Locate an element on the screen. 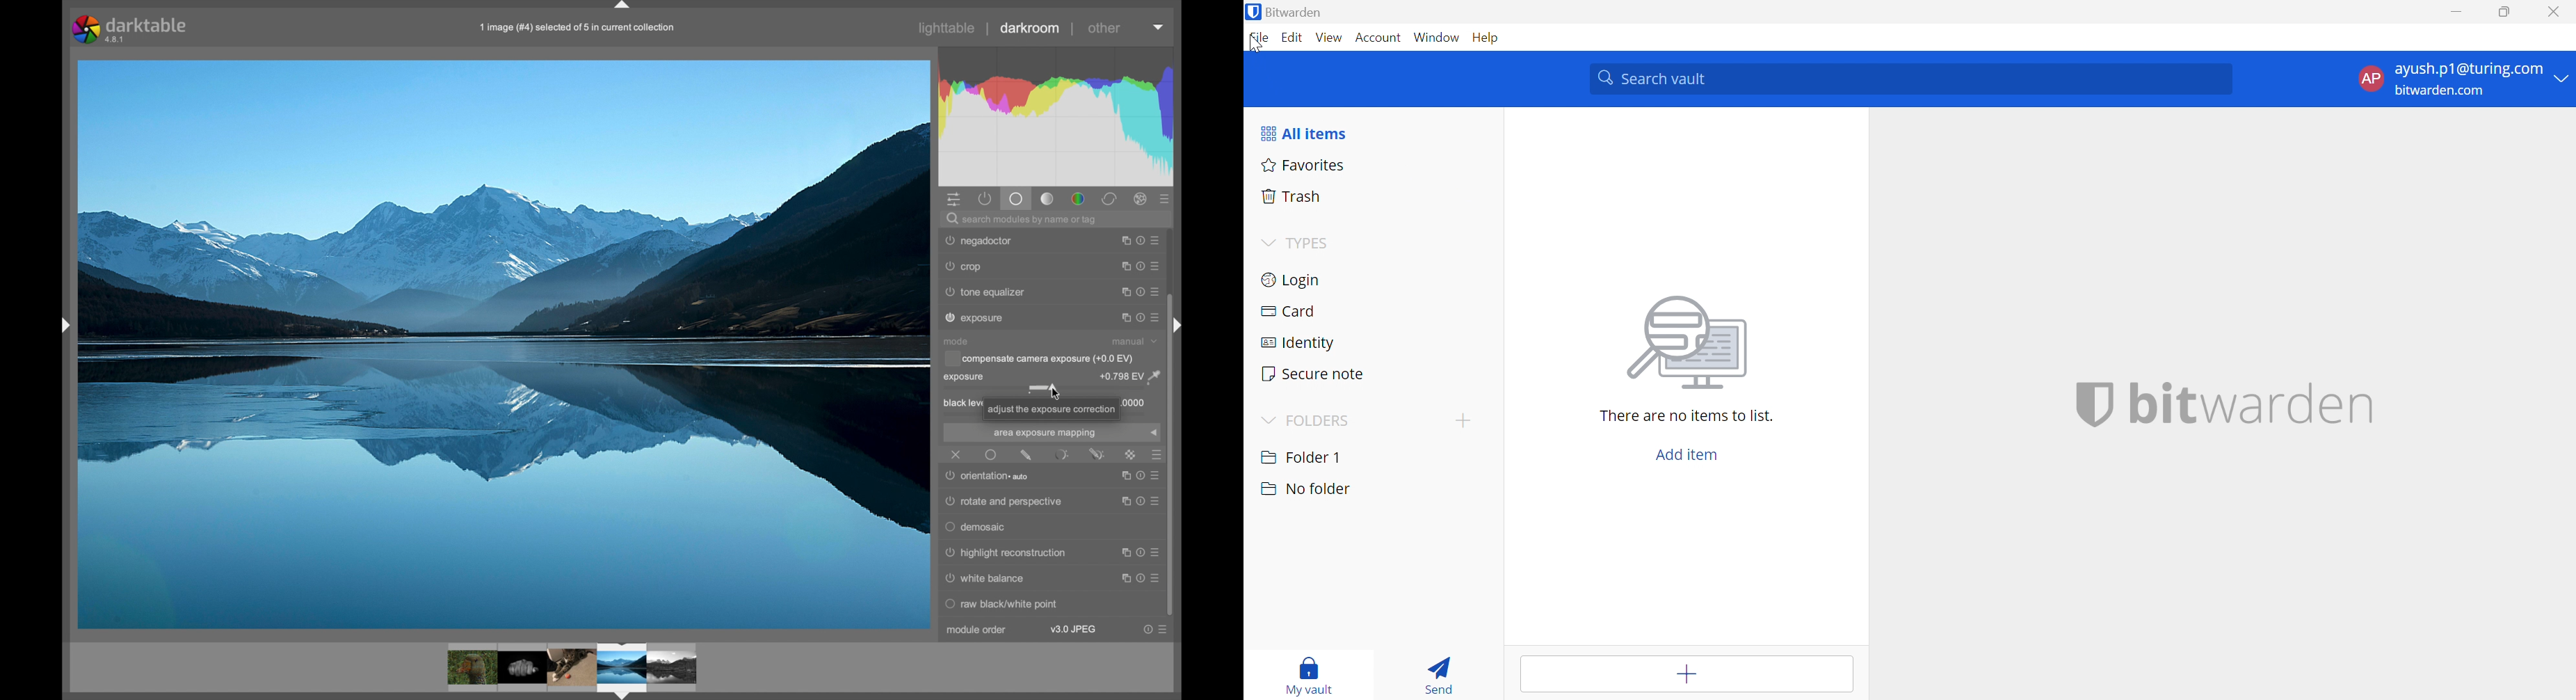 The width and height of the screenshot is (2576, 700). O highlight reconstruction is located at coordinates (1005, 554).